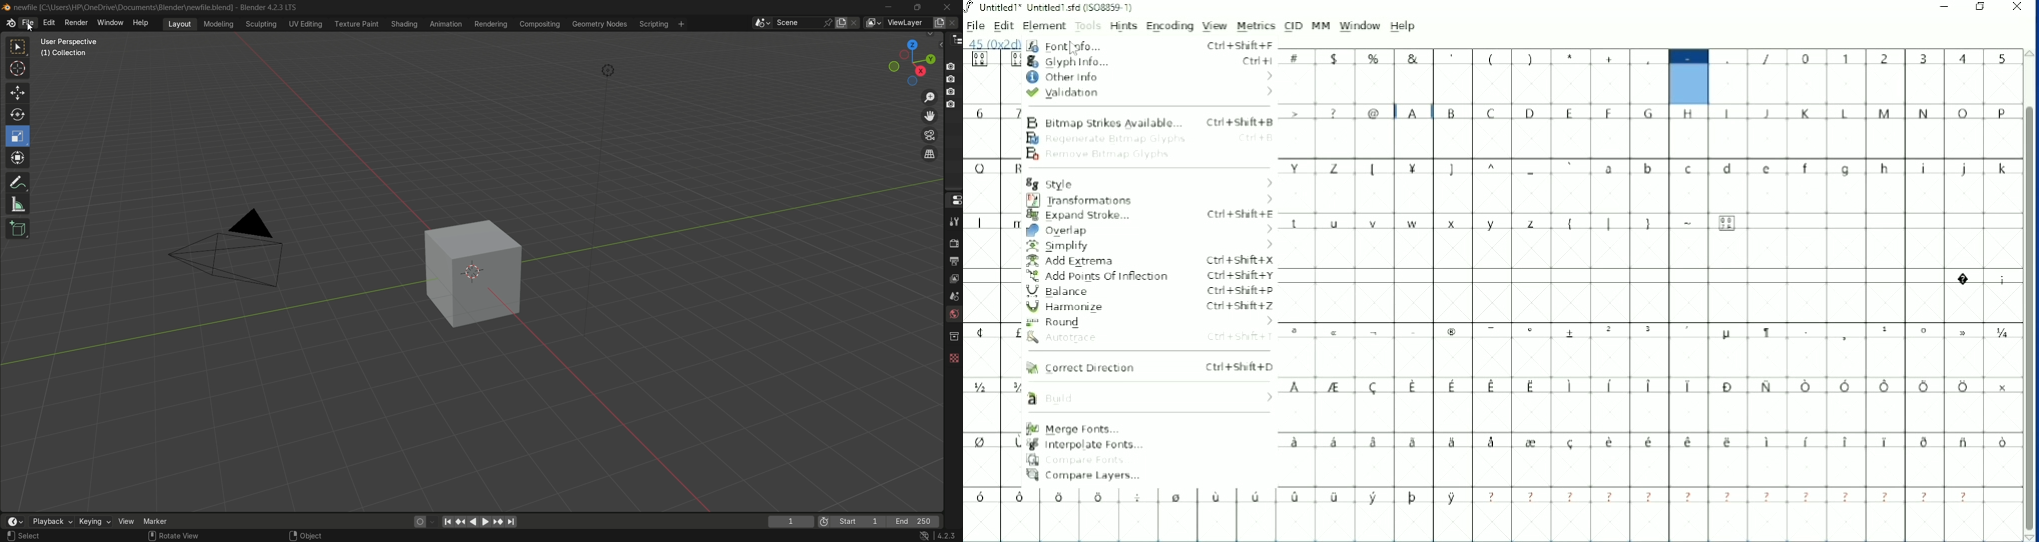 The image size is (2044, 560). What do you see at coordinates (219, 23) in the screenshot?
I see `modeling menu` at bounding box center [219, 23].